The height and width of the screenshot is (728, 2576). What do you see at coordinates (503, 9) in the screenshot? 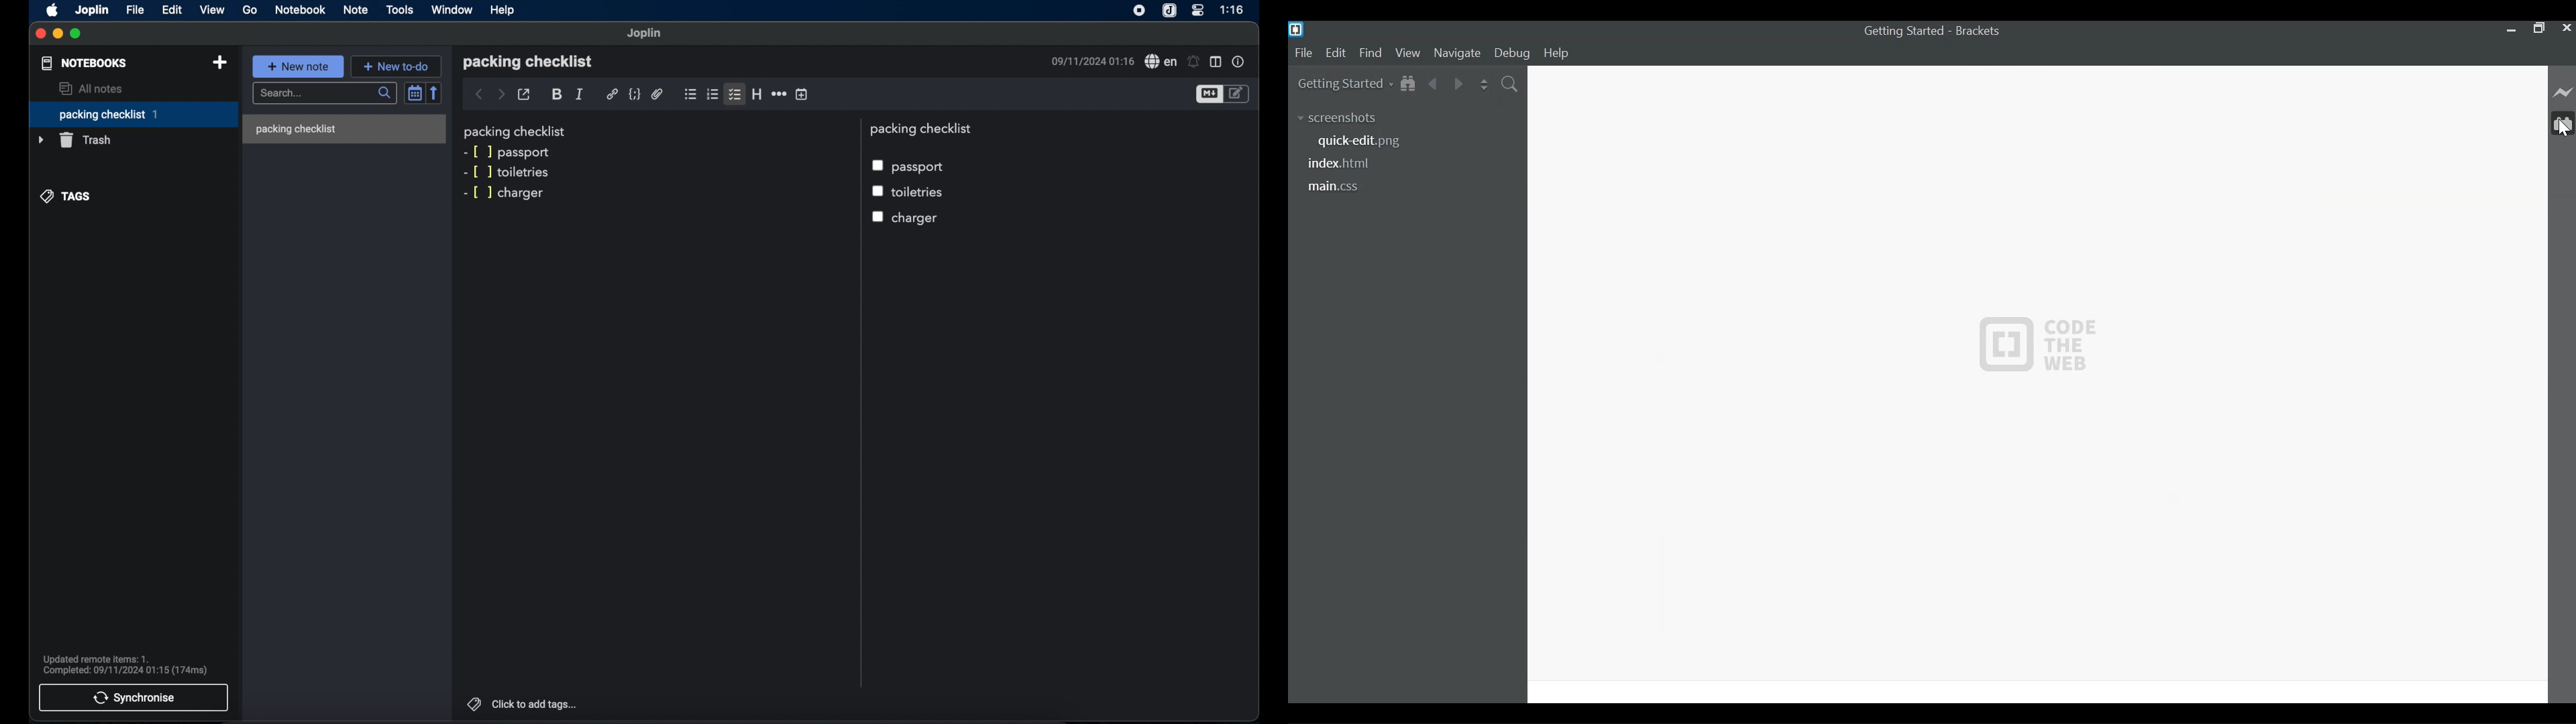
I see `help` at bounding box center [503, 9].